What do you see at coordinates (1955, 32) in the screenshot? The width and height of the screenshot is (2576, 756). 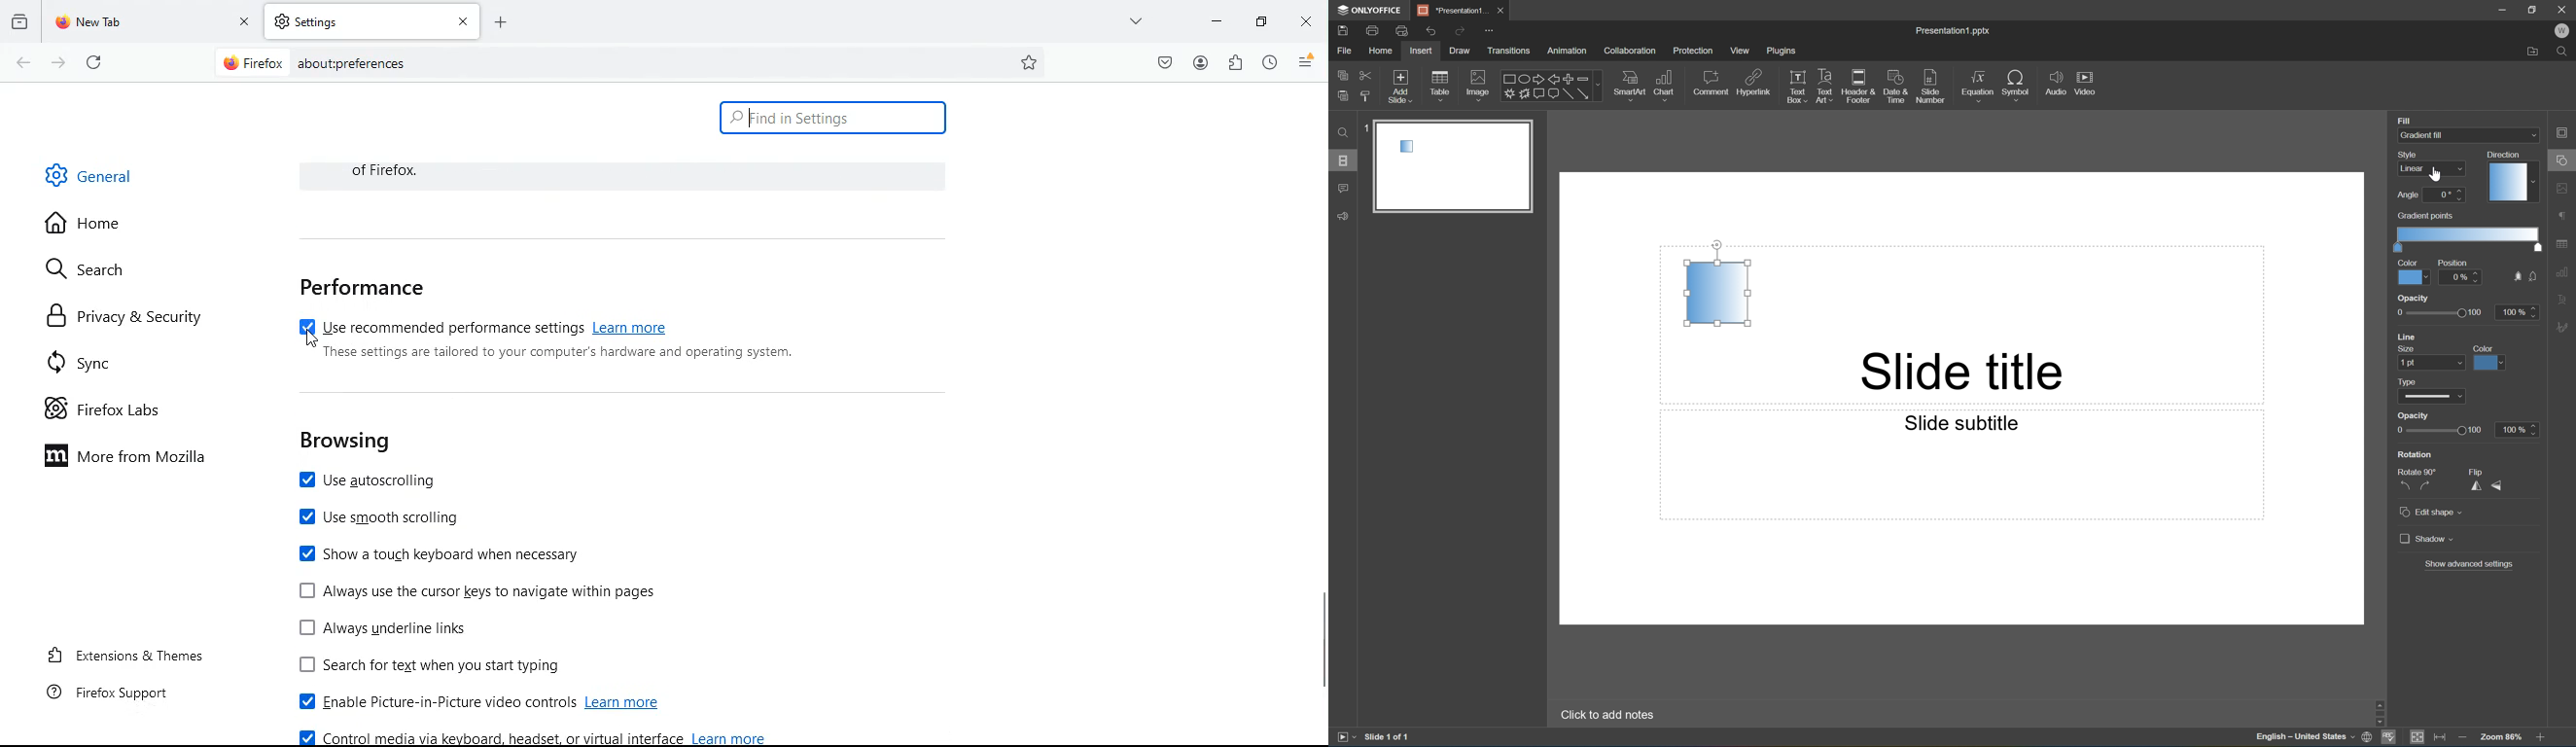 I see `Presentation1.pptx` at bounding box center [1955, 32].